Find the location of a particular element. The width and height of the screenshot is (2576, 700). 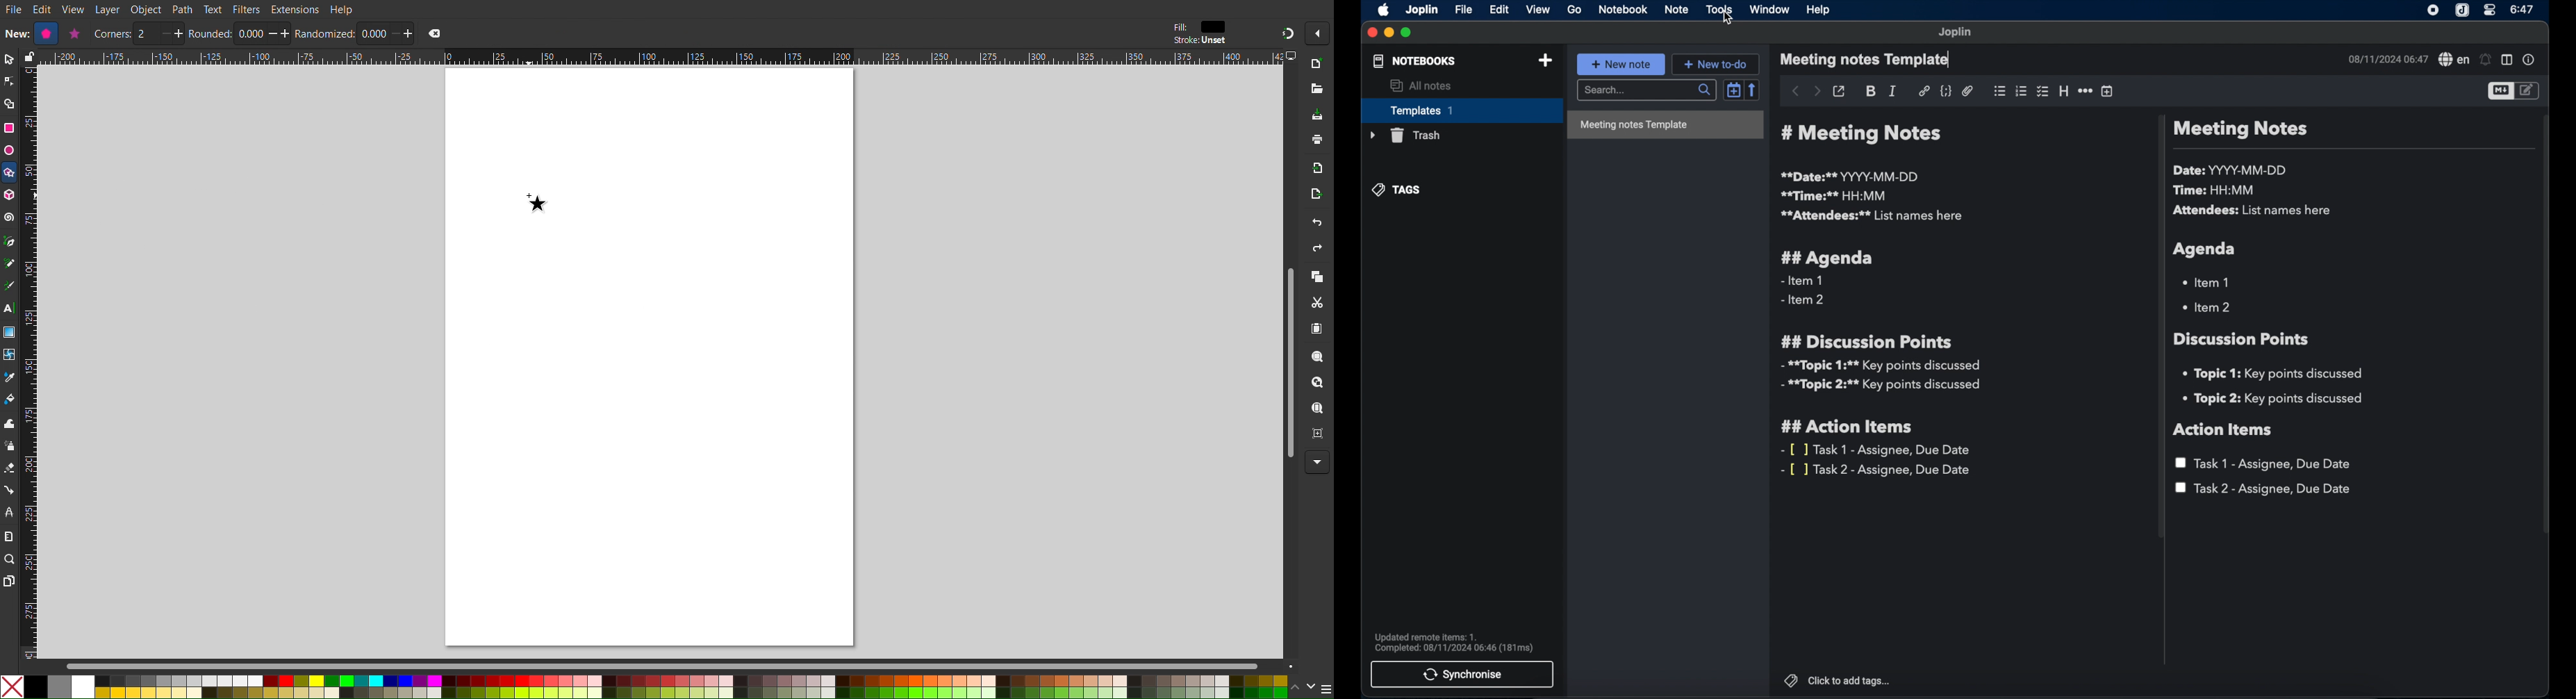

- [ ] task 2 - assignee, due date is located at coordinates (1878, 471).